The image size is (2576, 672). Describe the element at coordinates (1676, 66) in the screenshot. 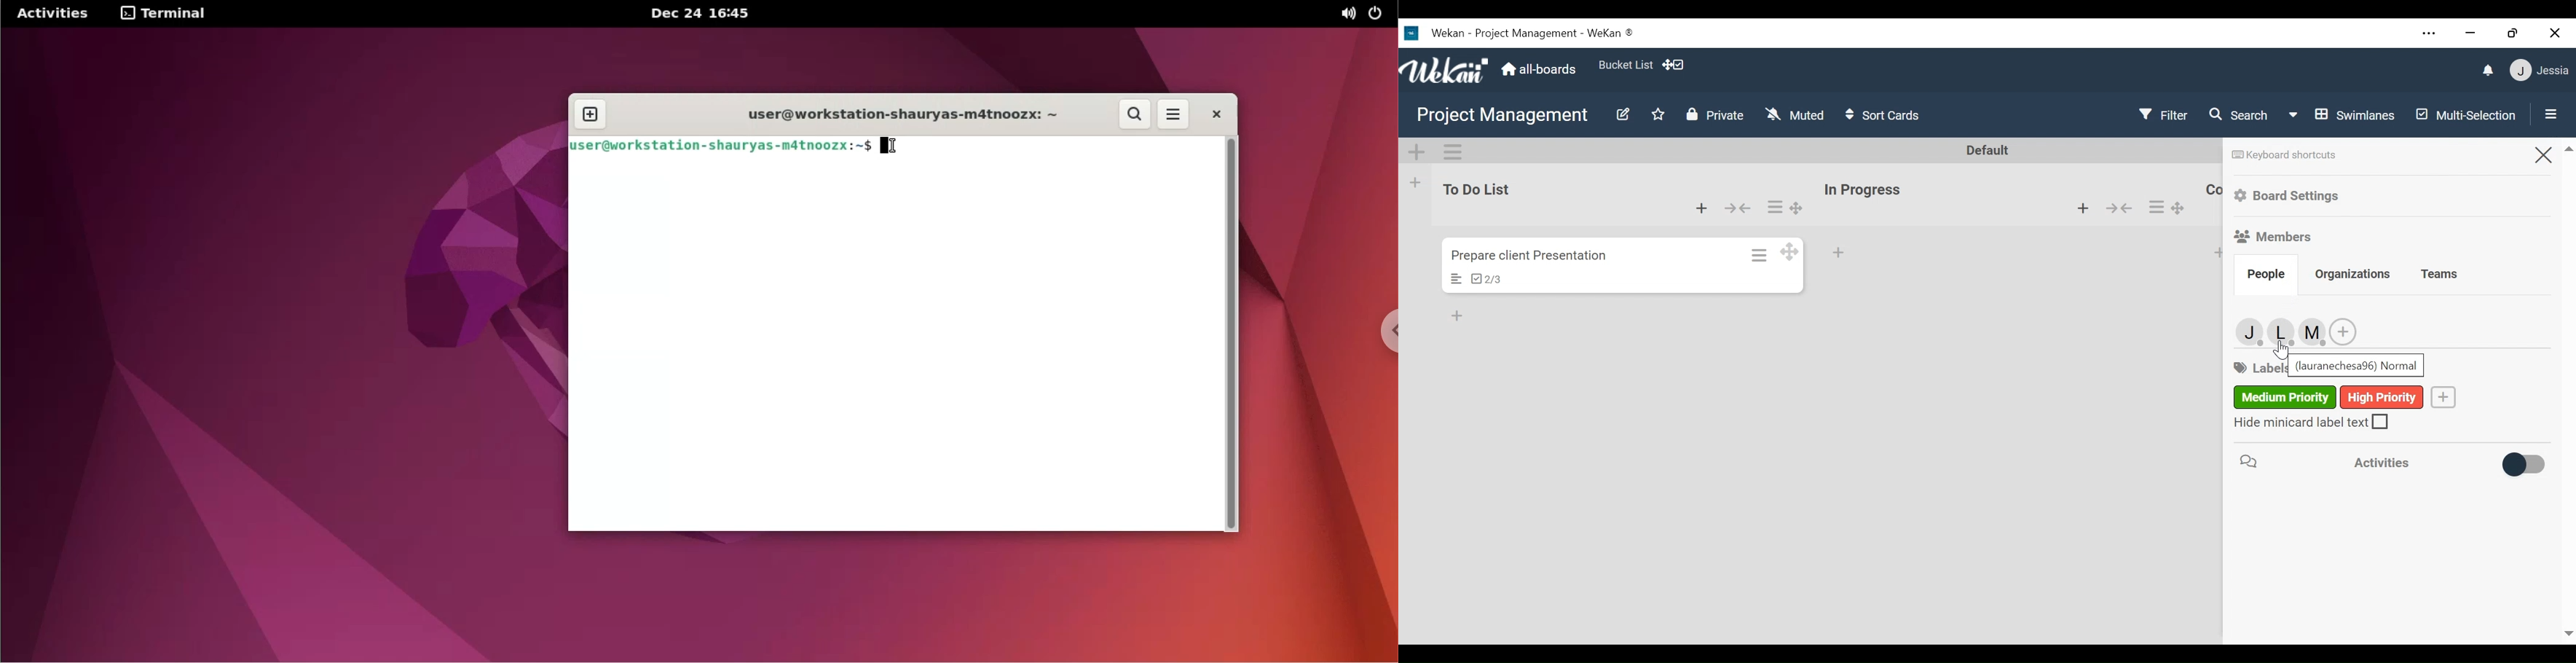

I see `Show desktop drag handles` at that location.